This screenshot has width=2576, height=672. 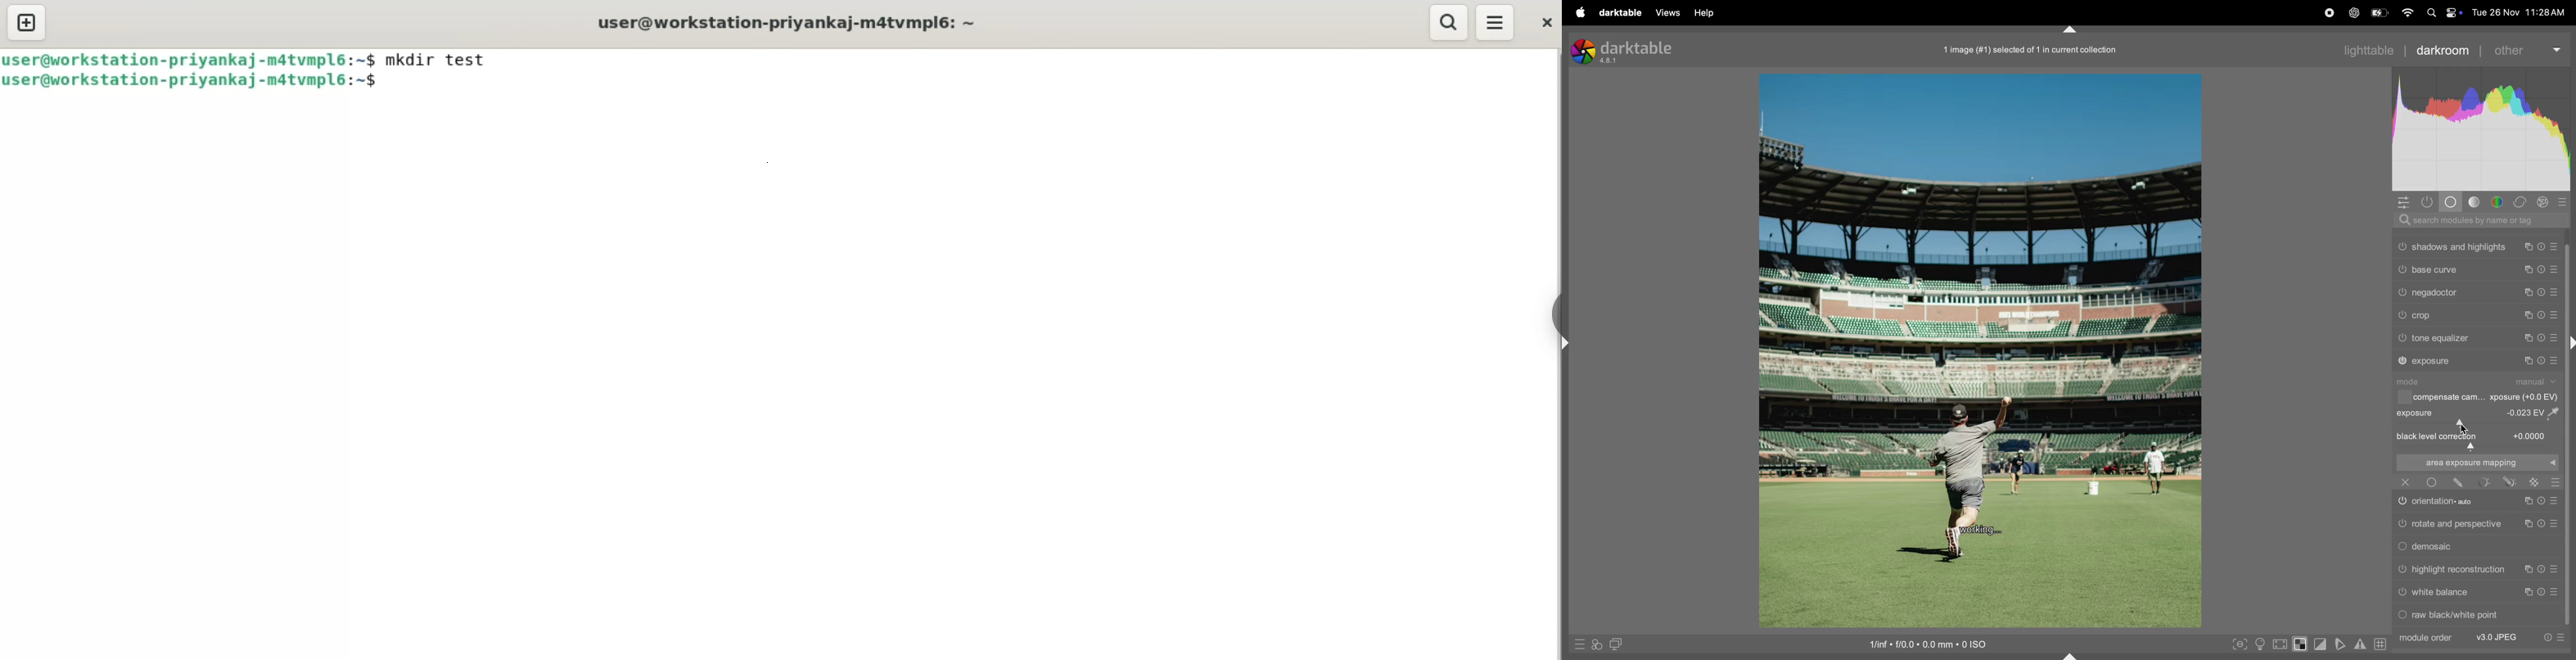 I want to click on reset presets, so click(x=2542, y=271).